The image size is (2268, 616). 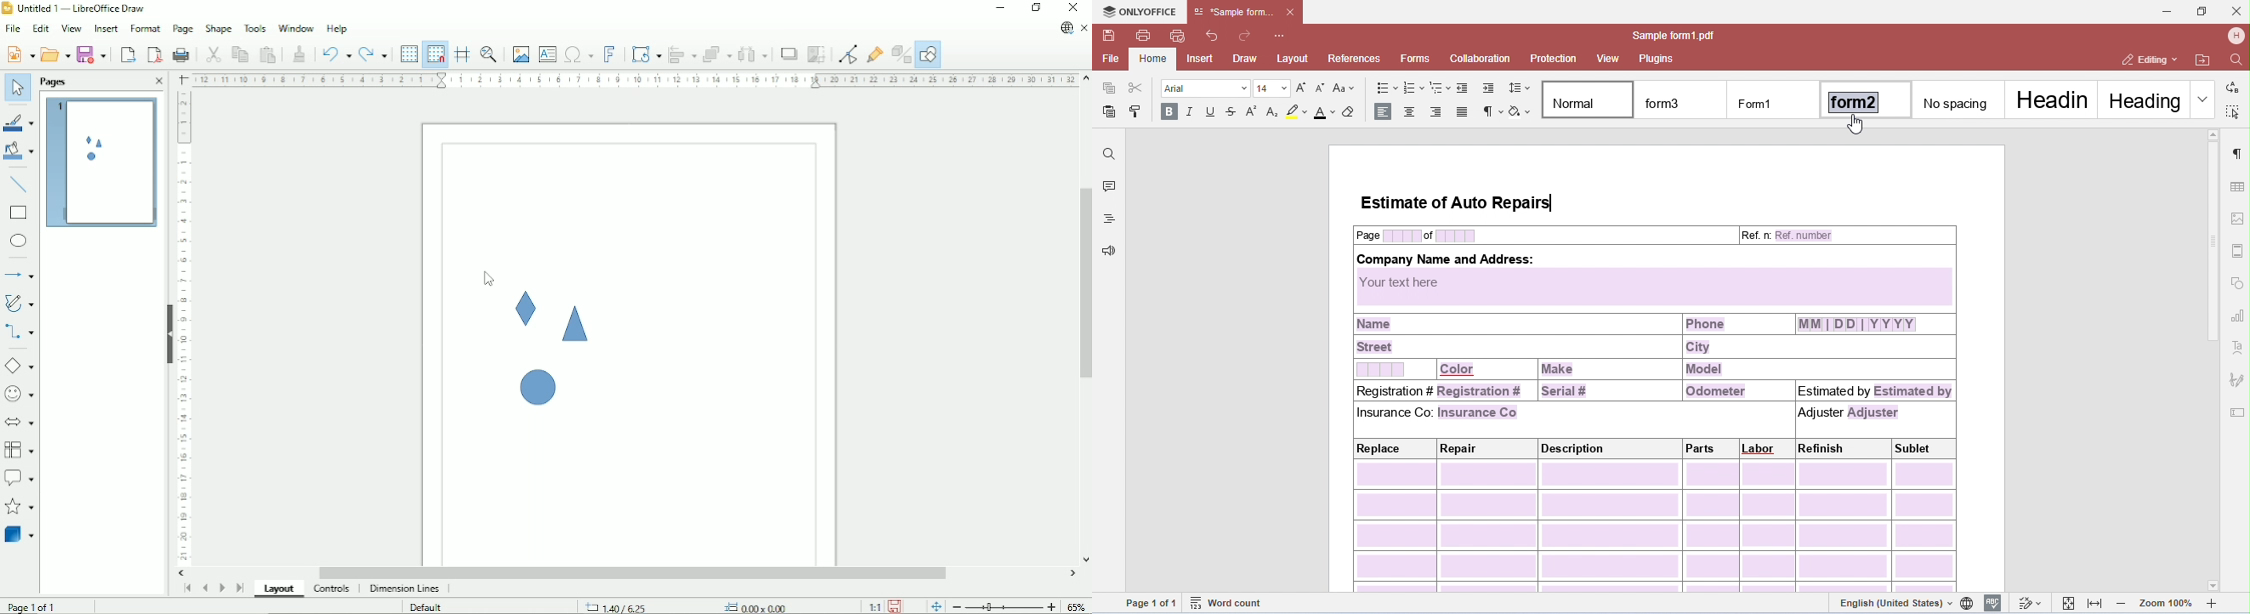 What do you see at coordinates (332, 590) in the screenshot?
I see `Controls` at bounding box center [332, 590].